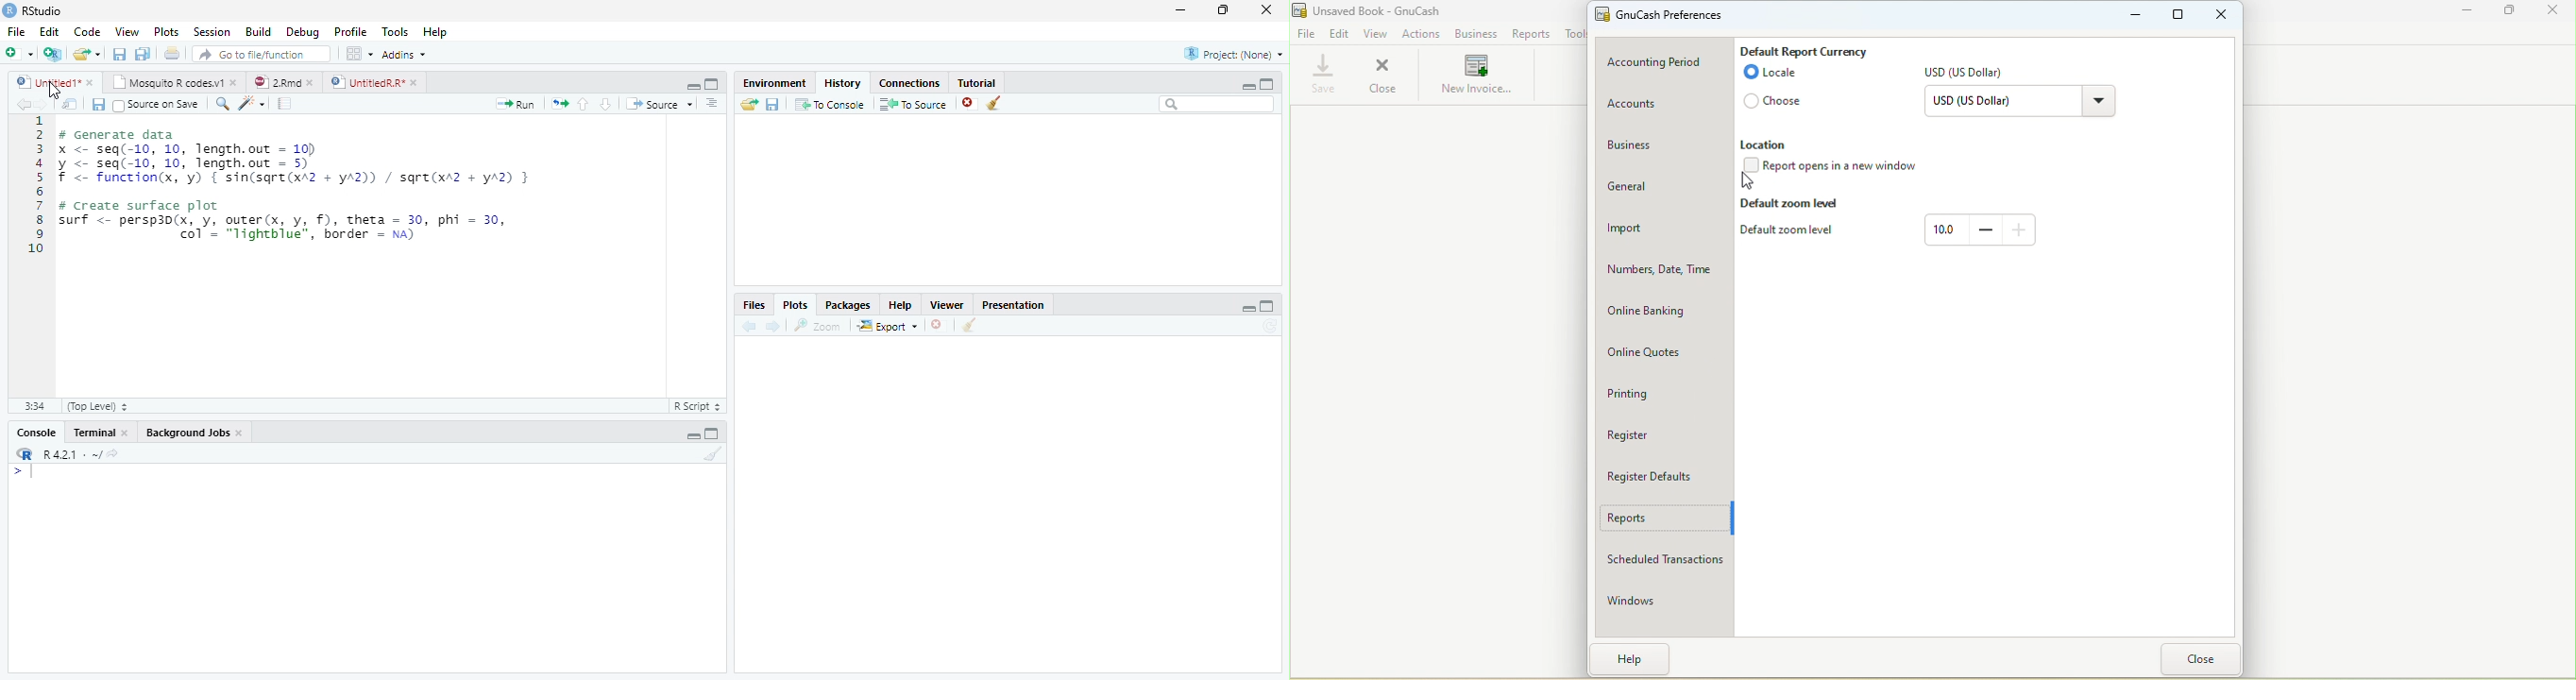  I want to click on View, so click(1377, 34).